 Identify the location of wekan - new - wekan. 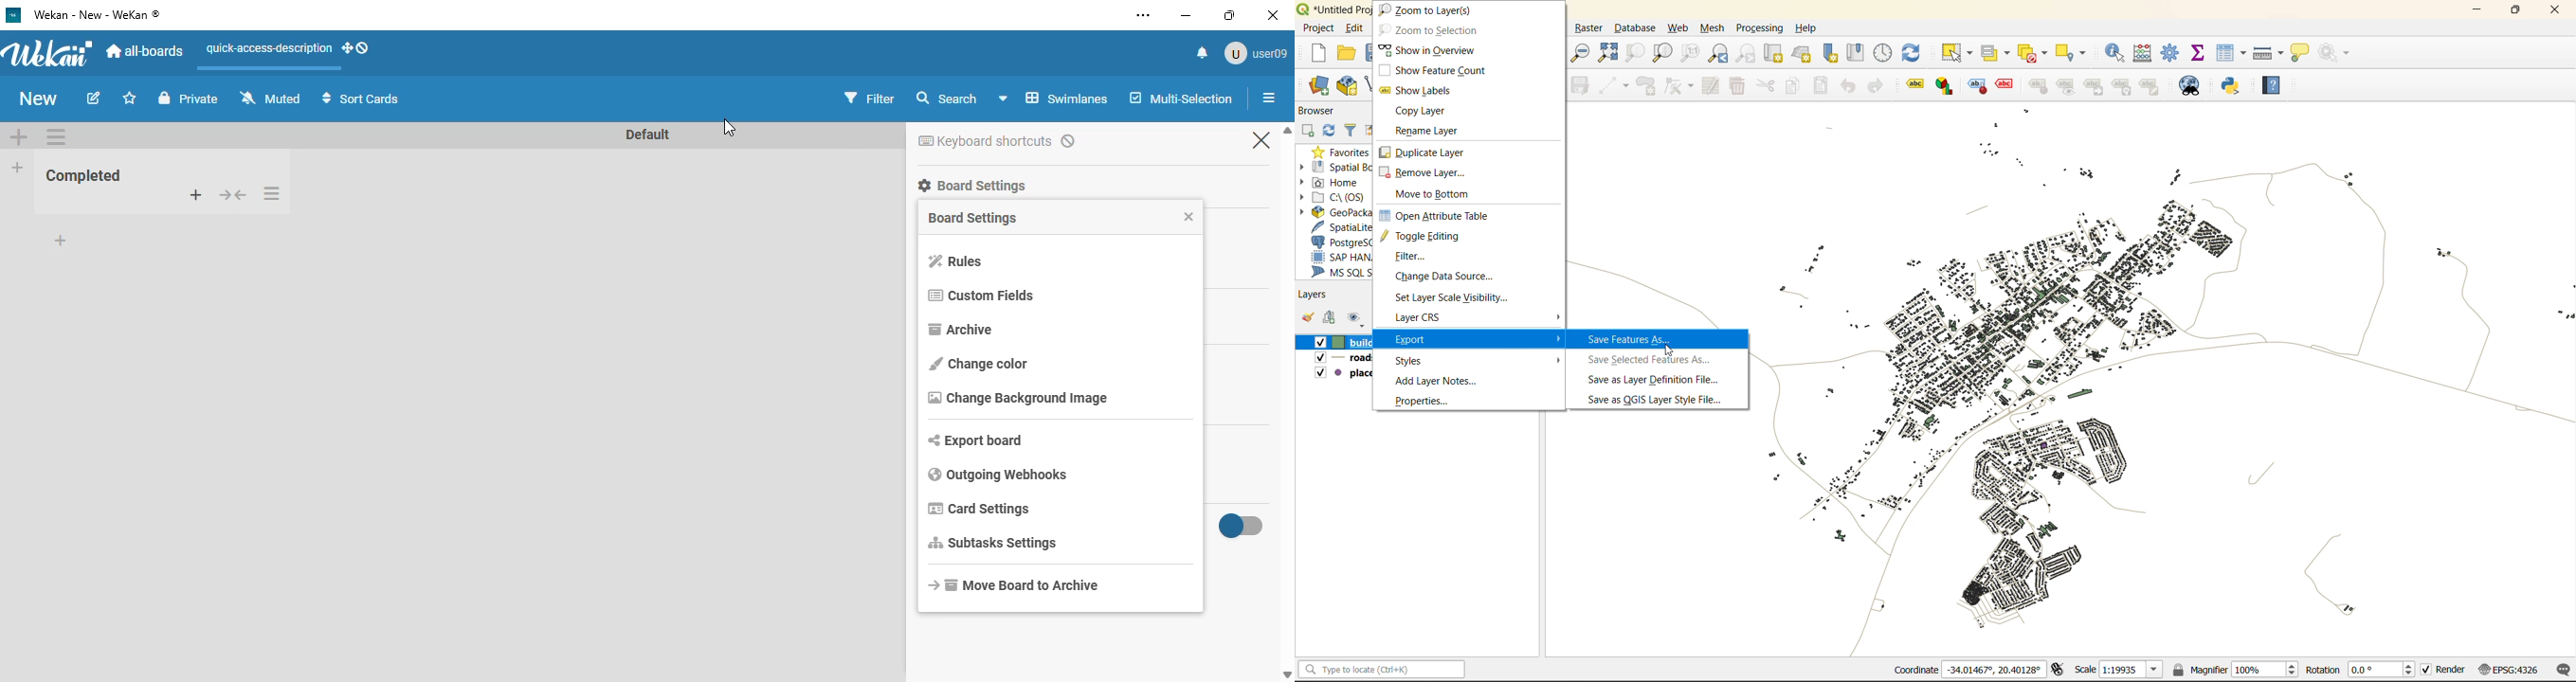
(97, 15).